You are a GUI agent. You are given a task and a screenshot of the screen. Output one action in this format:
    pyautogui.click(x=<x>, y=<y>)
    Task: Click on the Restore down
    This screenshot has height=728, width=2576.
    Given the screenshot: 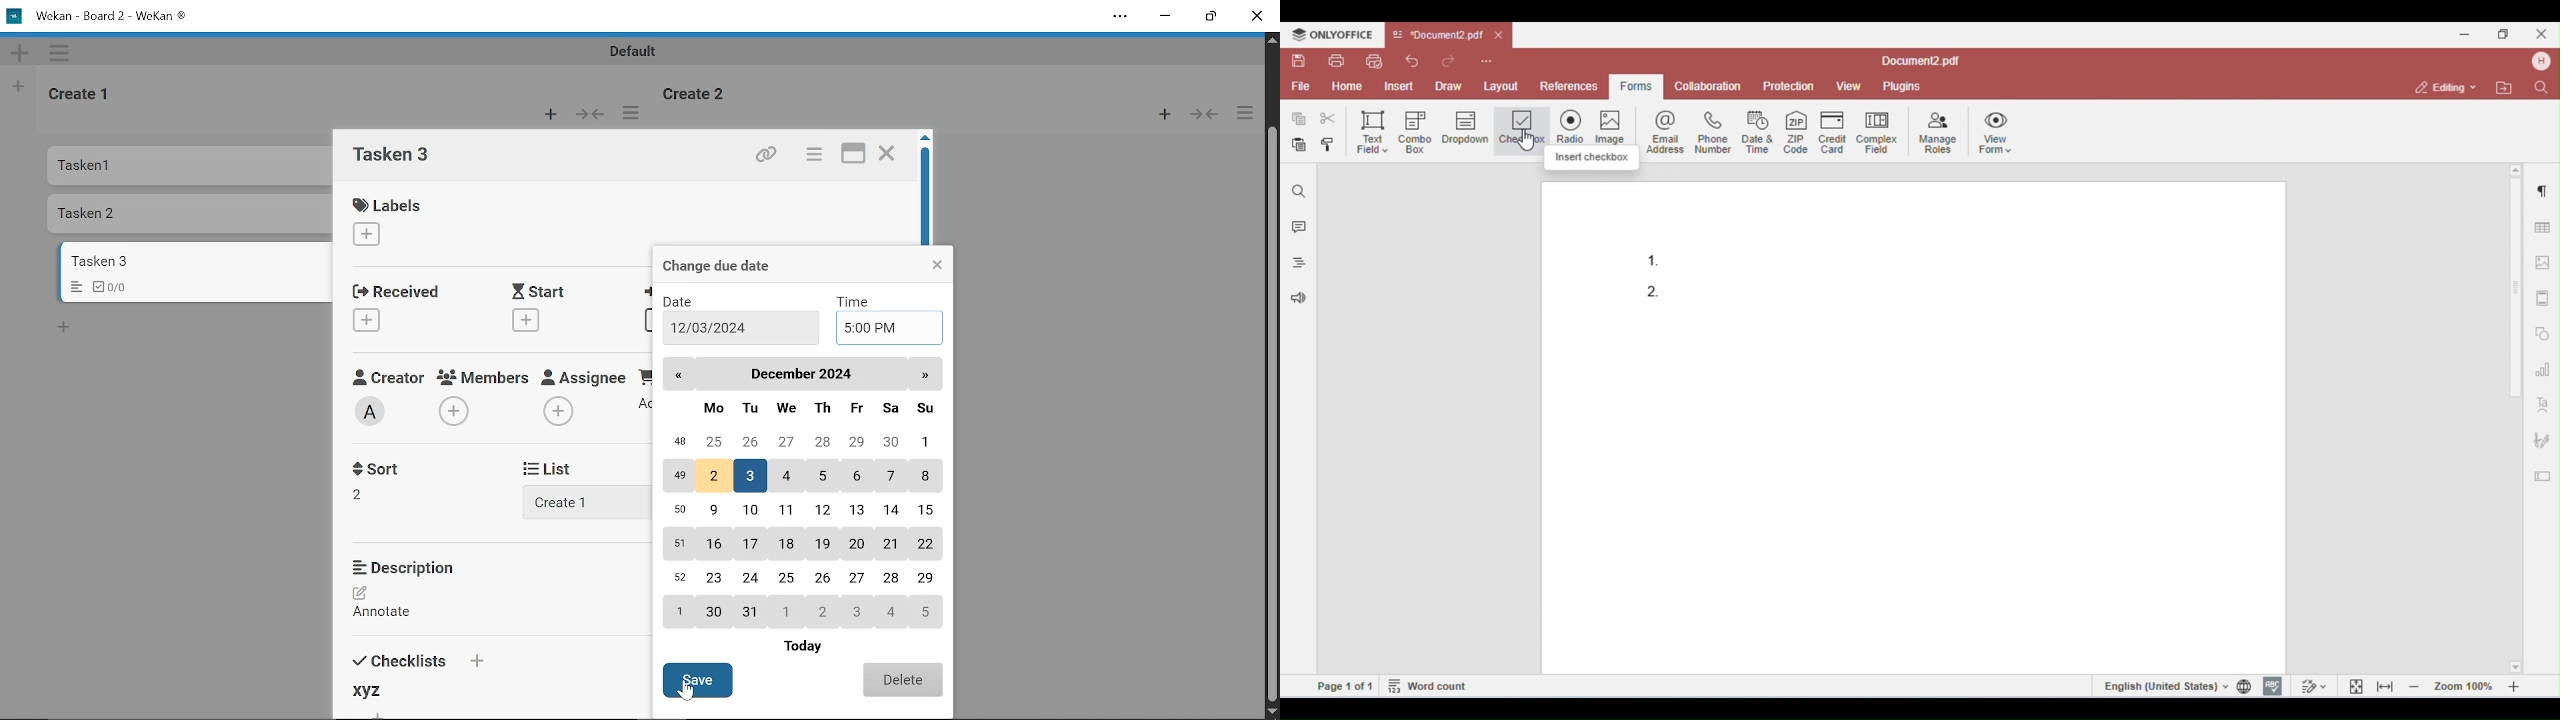 What is the action you would take?
    pyautogui.click(x=1209, y=19)
    